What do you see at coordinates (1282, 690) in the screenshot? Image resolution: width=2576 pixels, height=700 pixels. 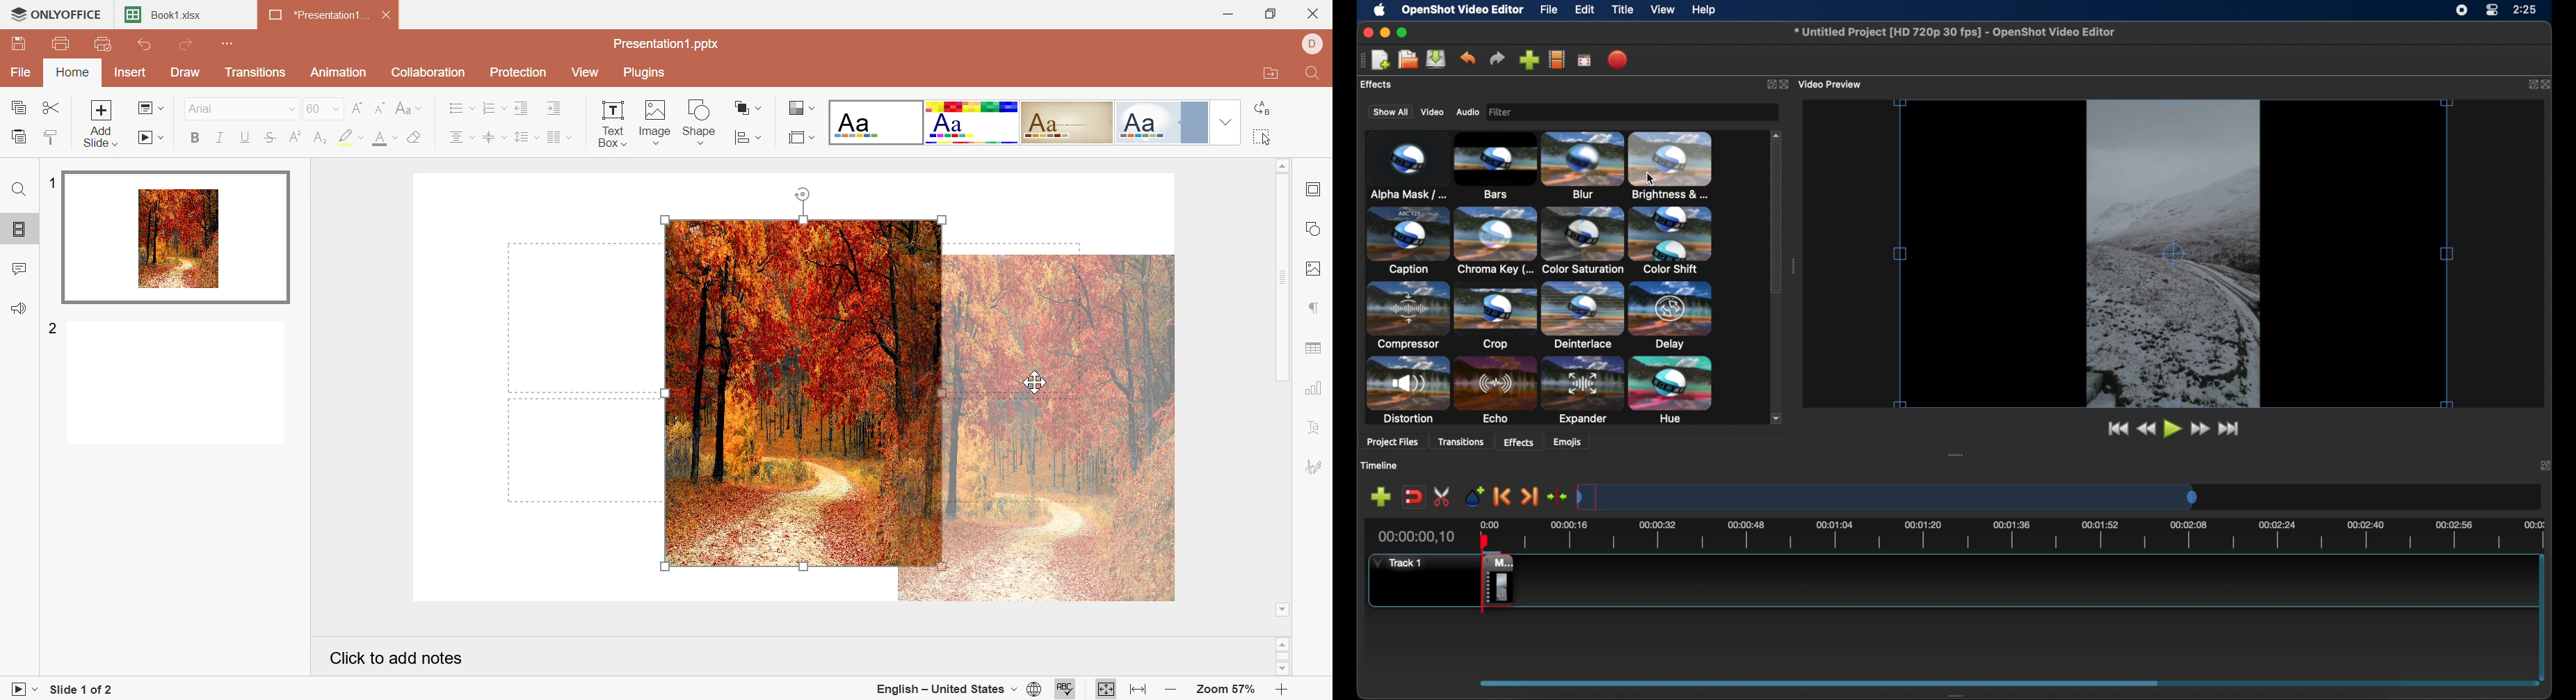 I see `Zoom in` at bounding box center [1282, 690].